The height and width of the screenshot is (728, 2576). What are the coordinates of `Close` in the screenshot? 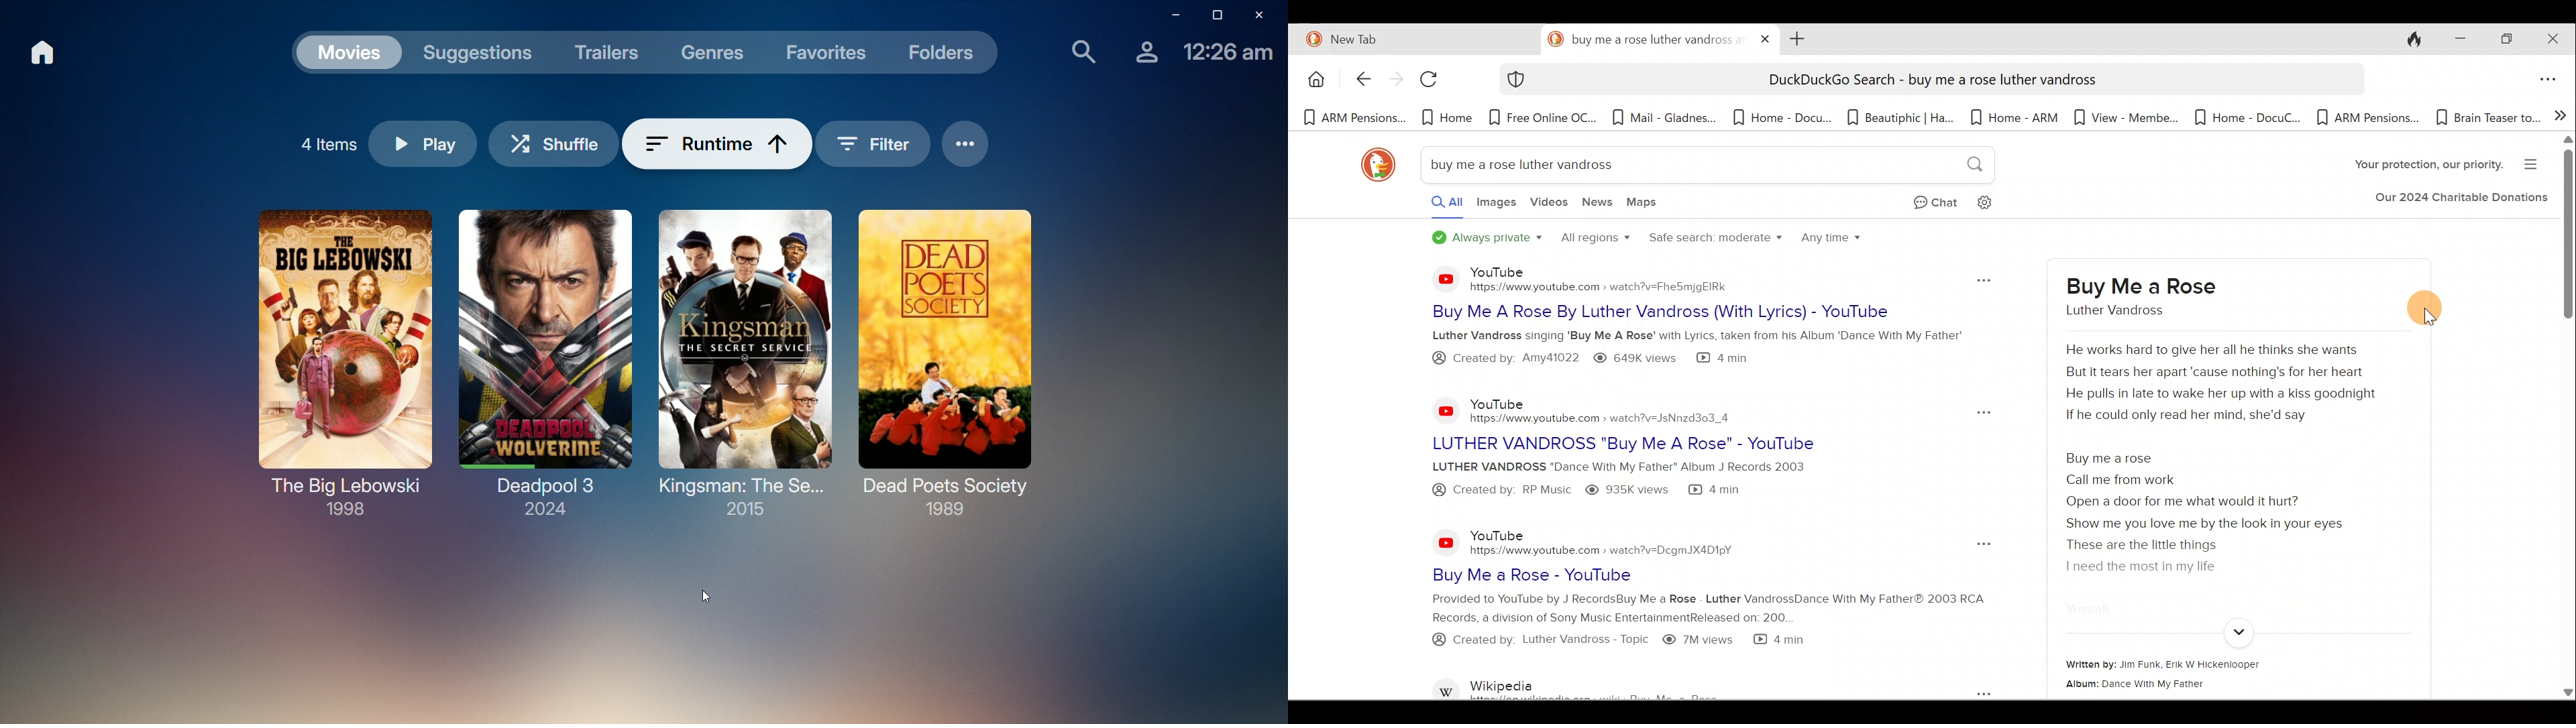 It's located at (1265, 15).